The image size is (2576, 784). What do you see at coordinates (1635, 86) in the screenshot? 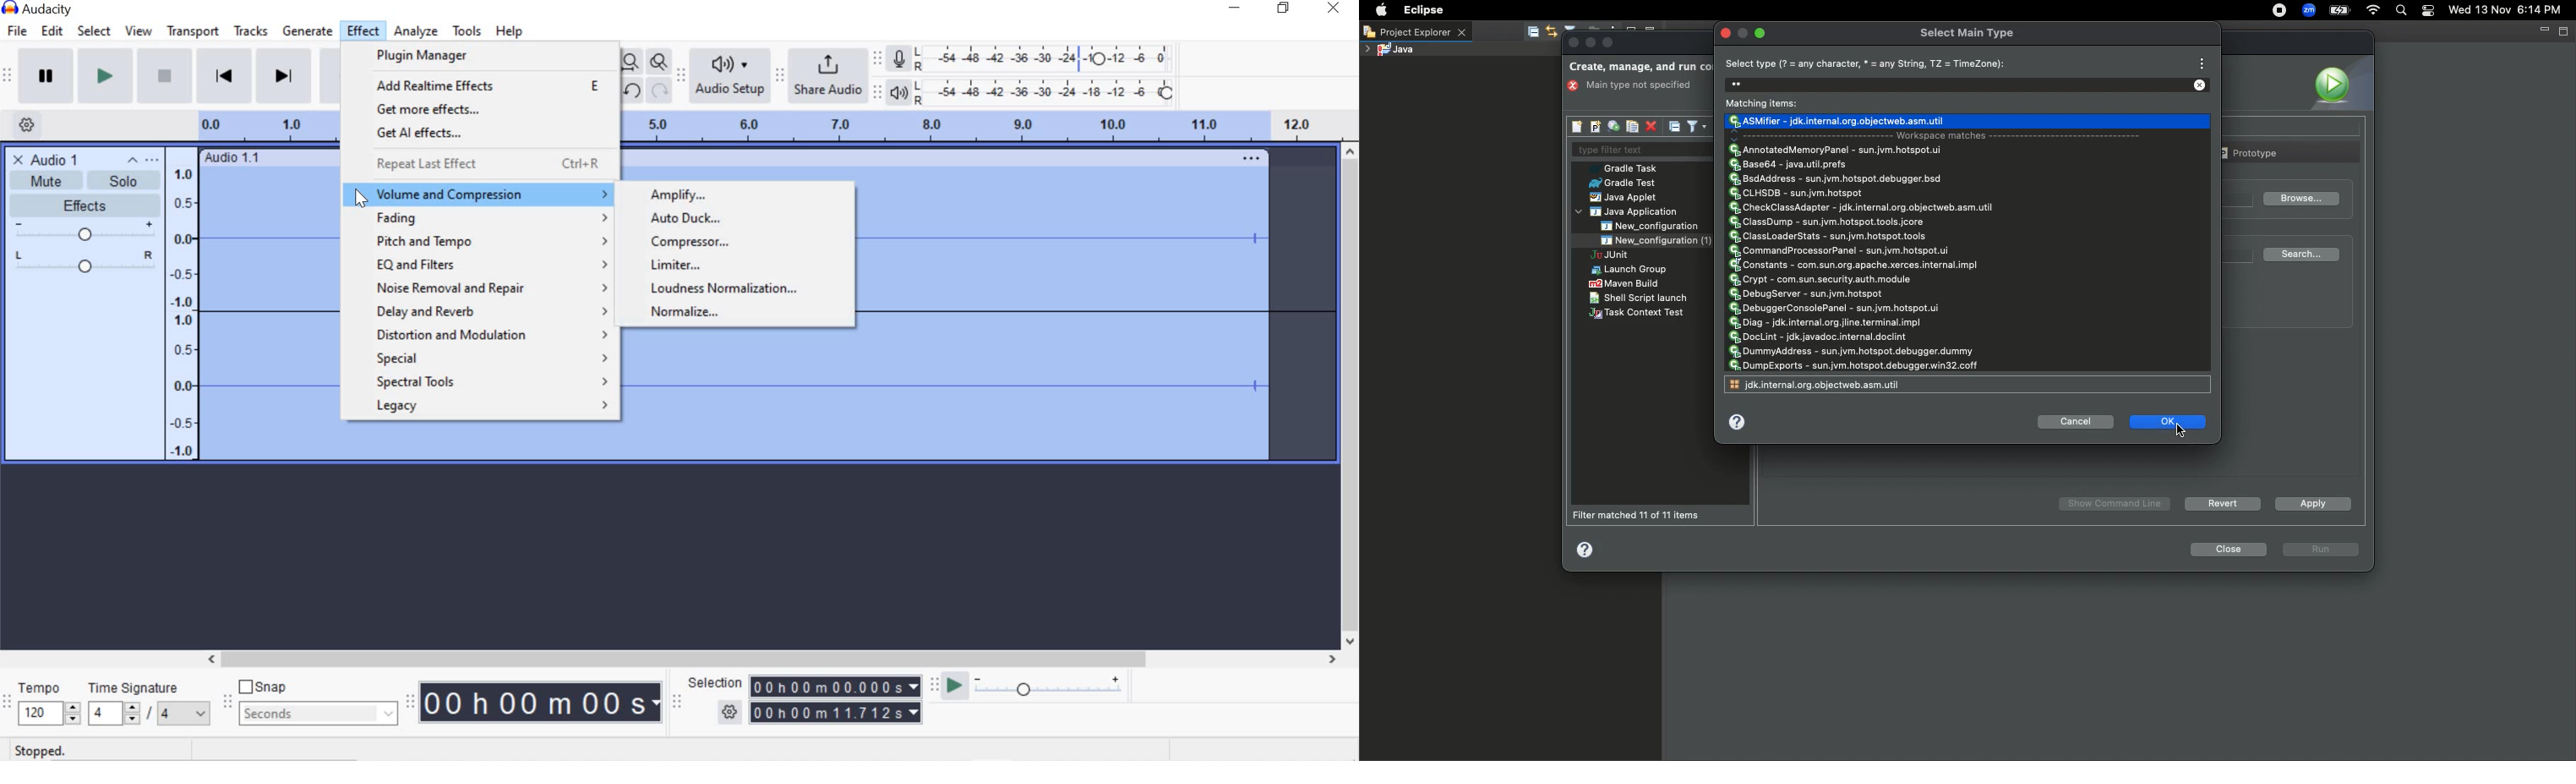
I see `main type not specified` at bounding box center [1635, 86].